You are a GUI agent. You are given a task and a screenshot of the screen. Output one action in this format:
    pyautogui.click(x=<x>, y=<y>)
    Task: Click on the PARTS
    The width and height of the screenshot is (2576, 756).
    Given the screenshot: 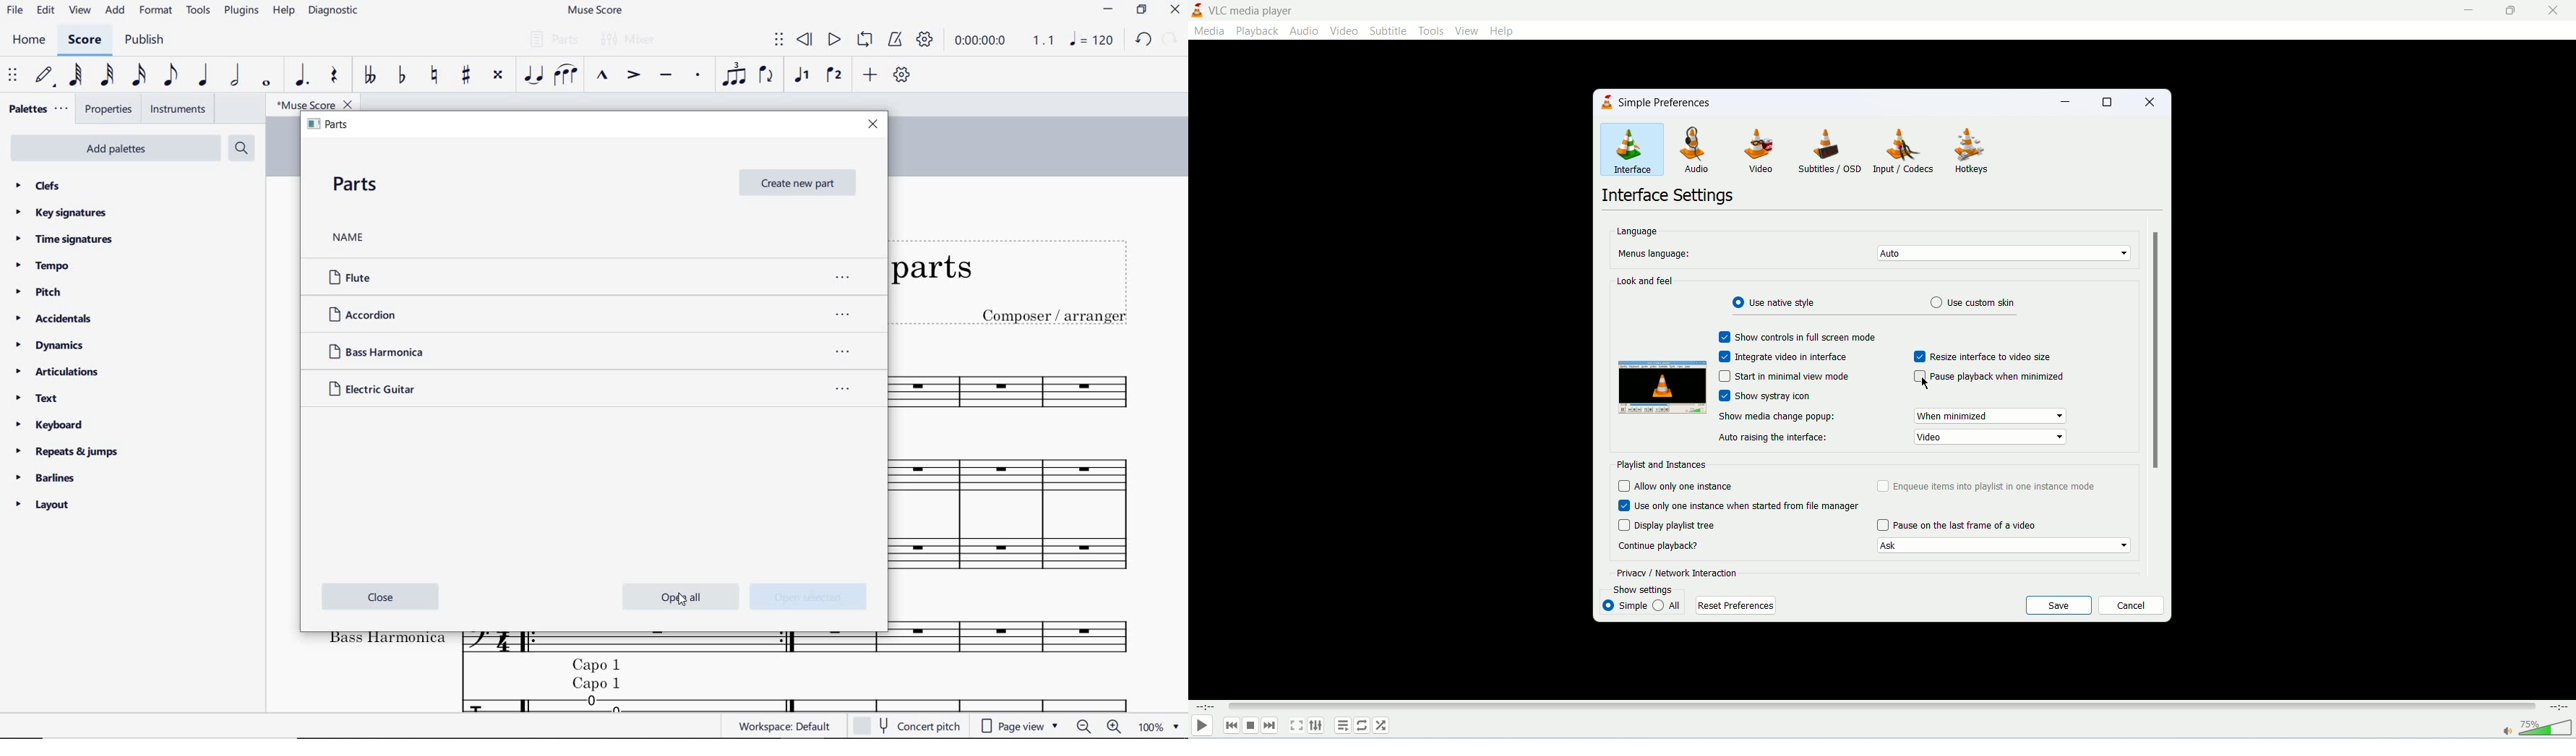 What is the action you would take?
    pyautogui.click(x=333, y=127)
    